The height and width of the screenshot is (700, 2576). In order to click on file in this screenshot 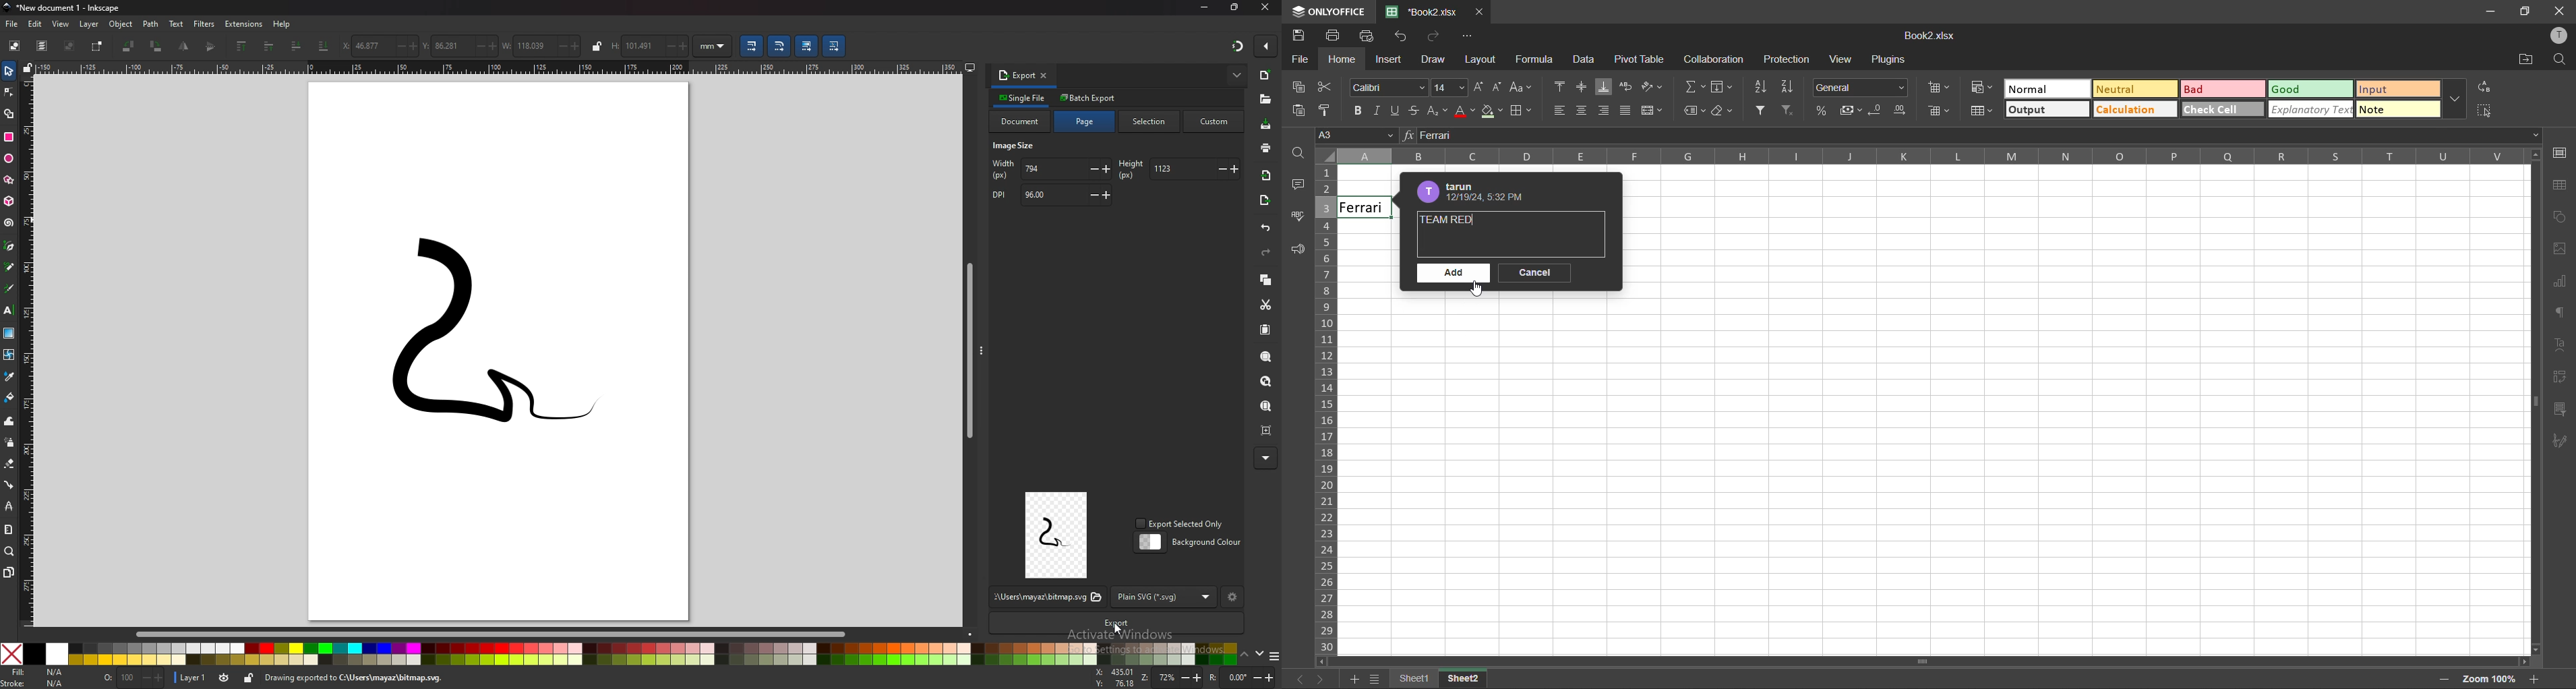, I will do `click(1298, 60)`.